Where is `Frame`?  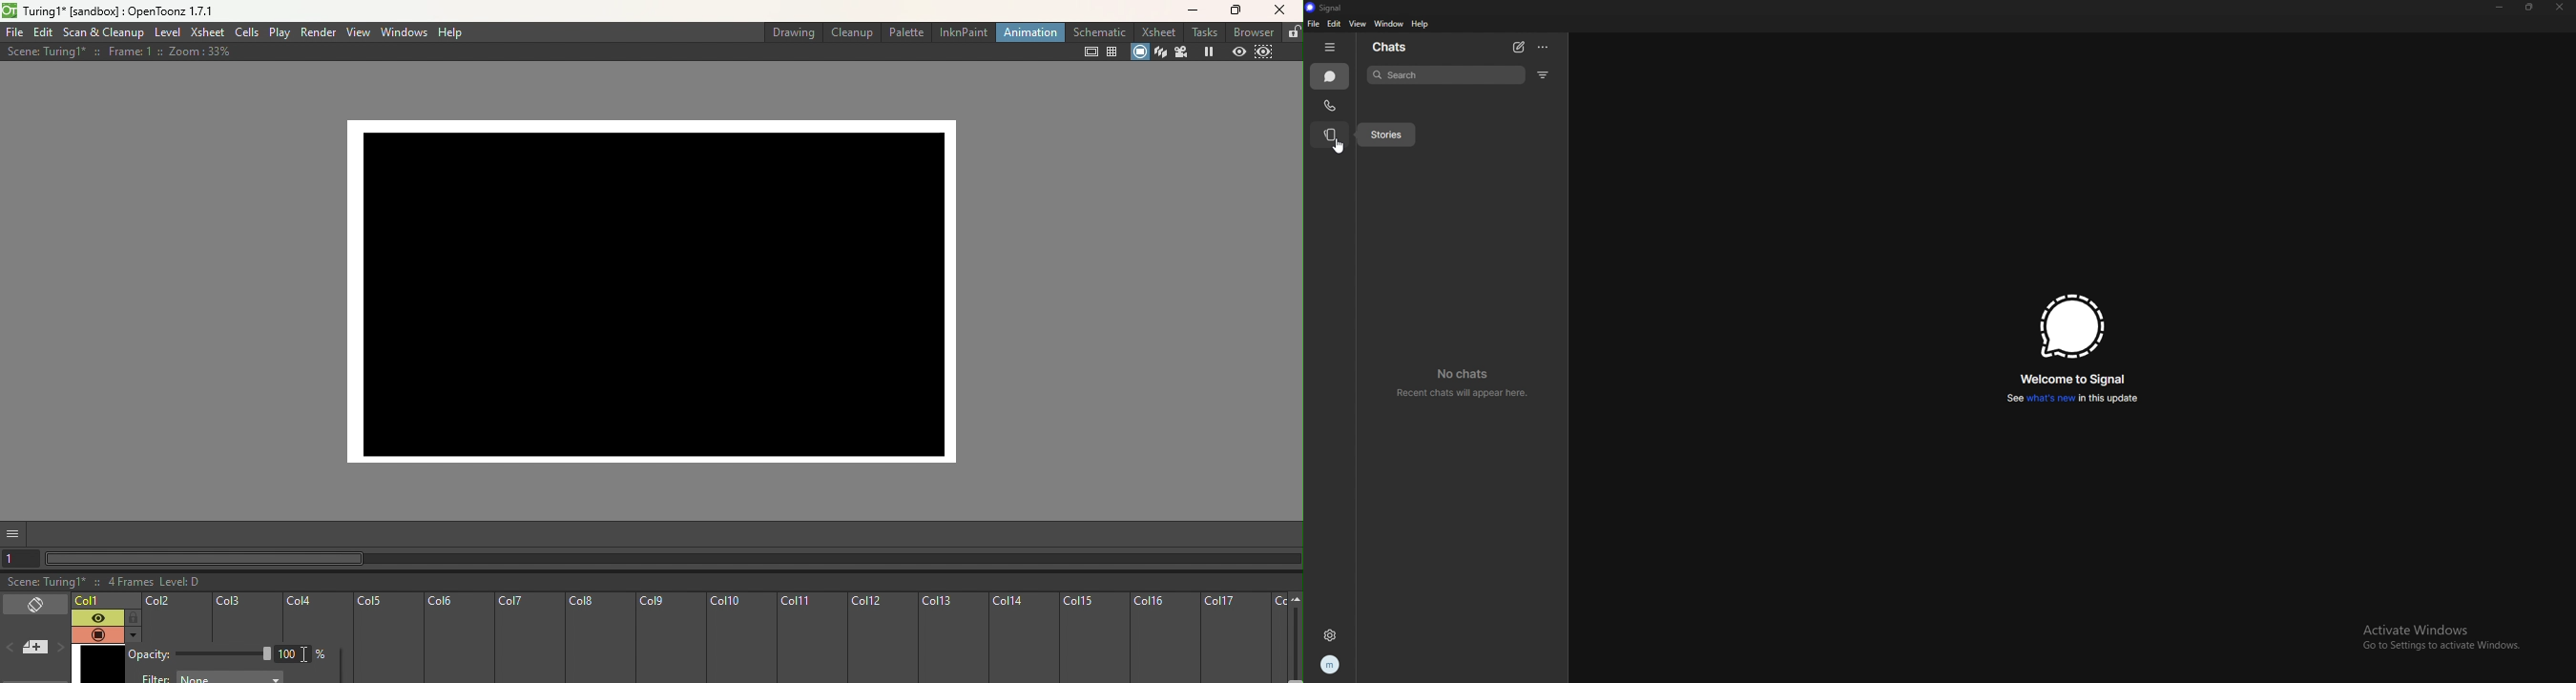
Frame is located at coordinates (98, 664).